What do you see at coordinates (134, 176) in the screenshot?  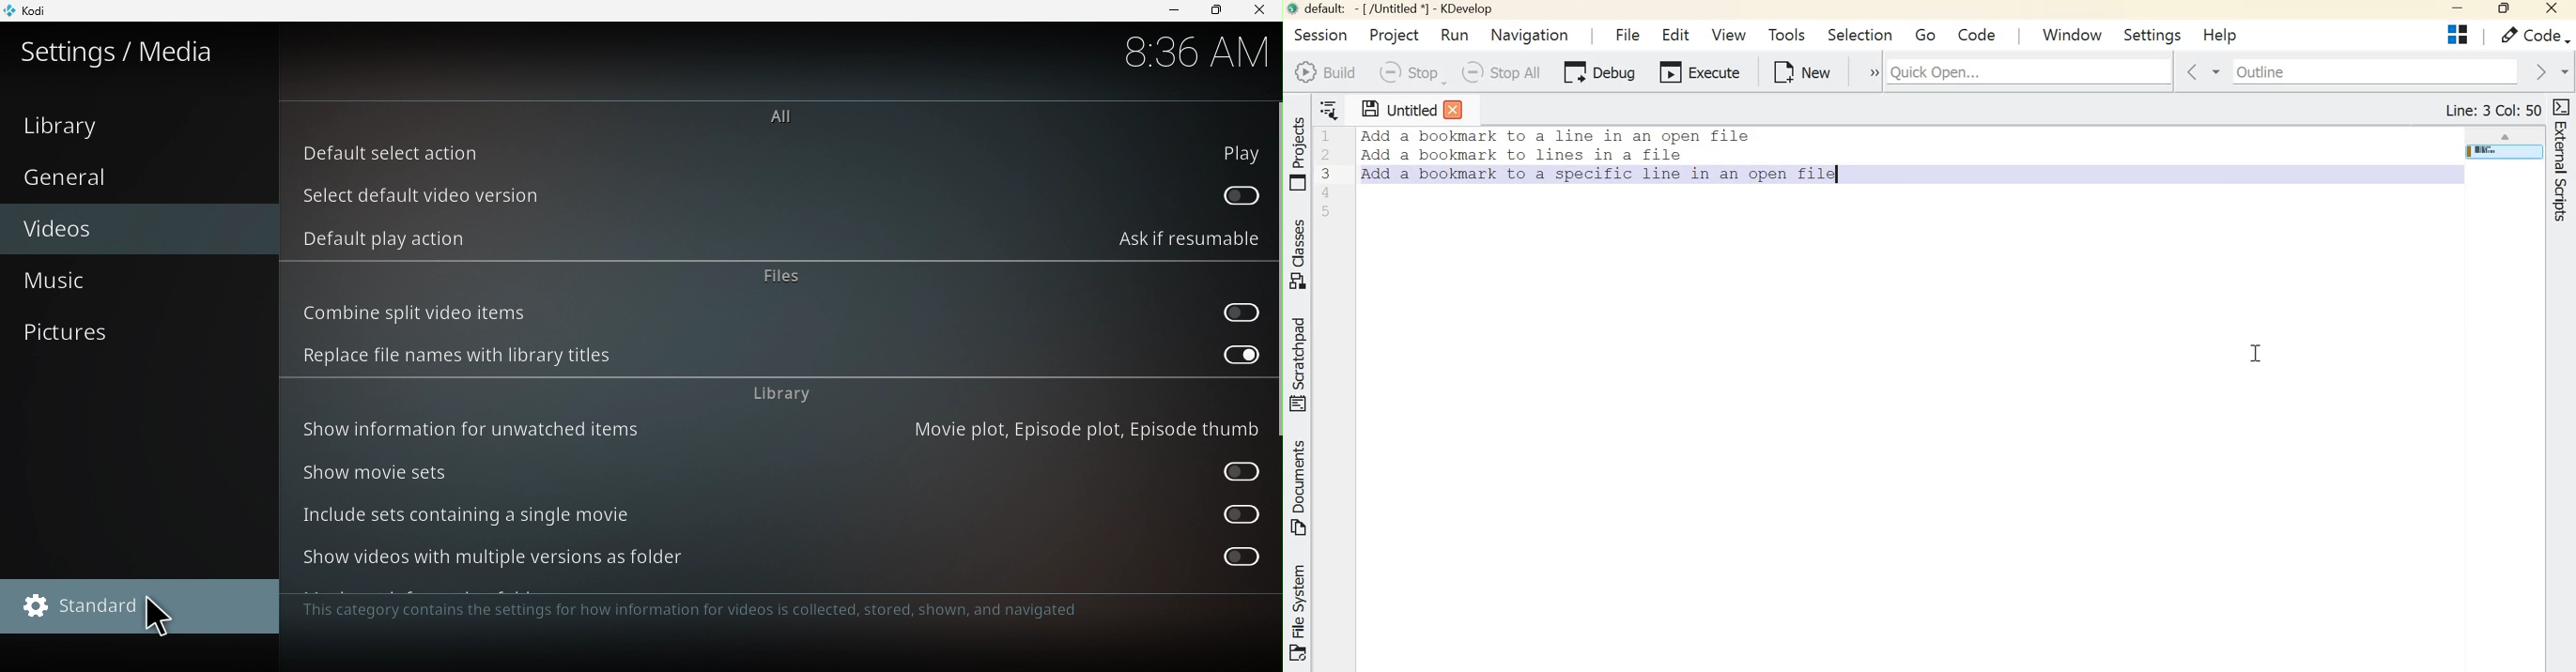 I see `General` at bounding box center [134, 176].